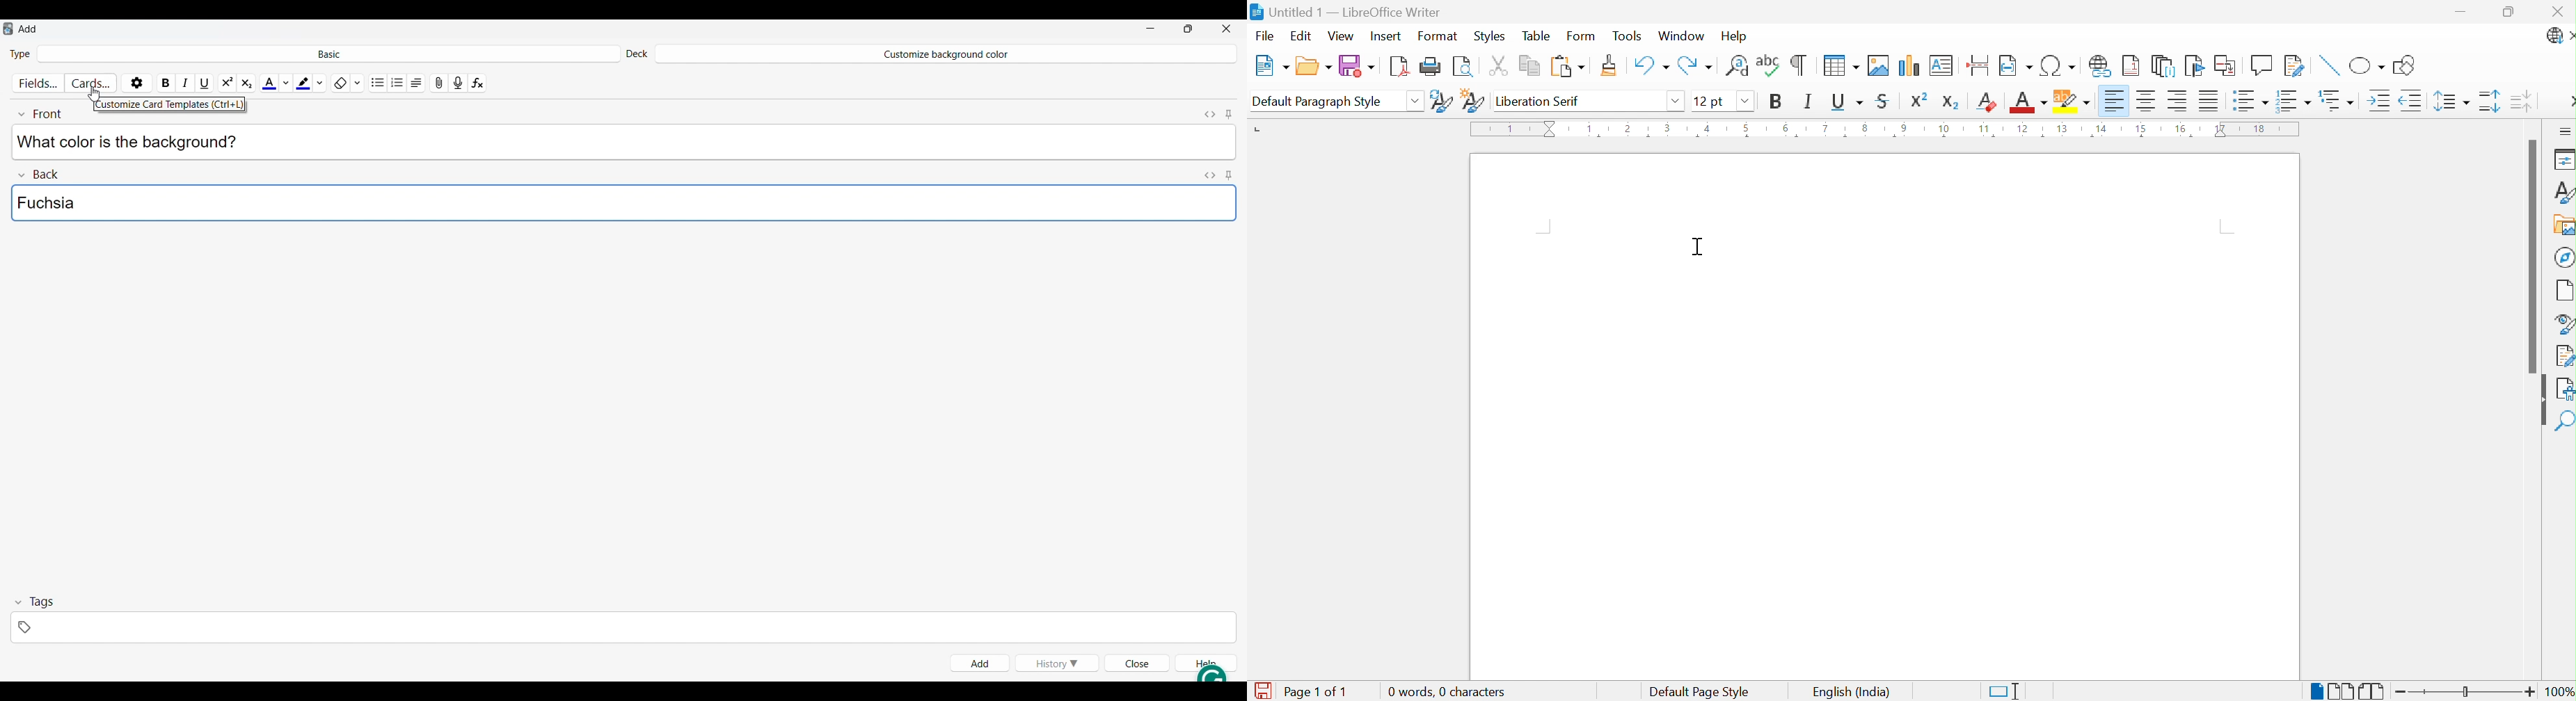 The image size is (2576, 728). Describe the element at coordinates (1849, 101) in the screenshot. I see `Underline` at that location.